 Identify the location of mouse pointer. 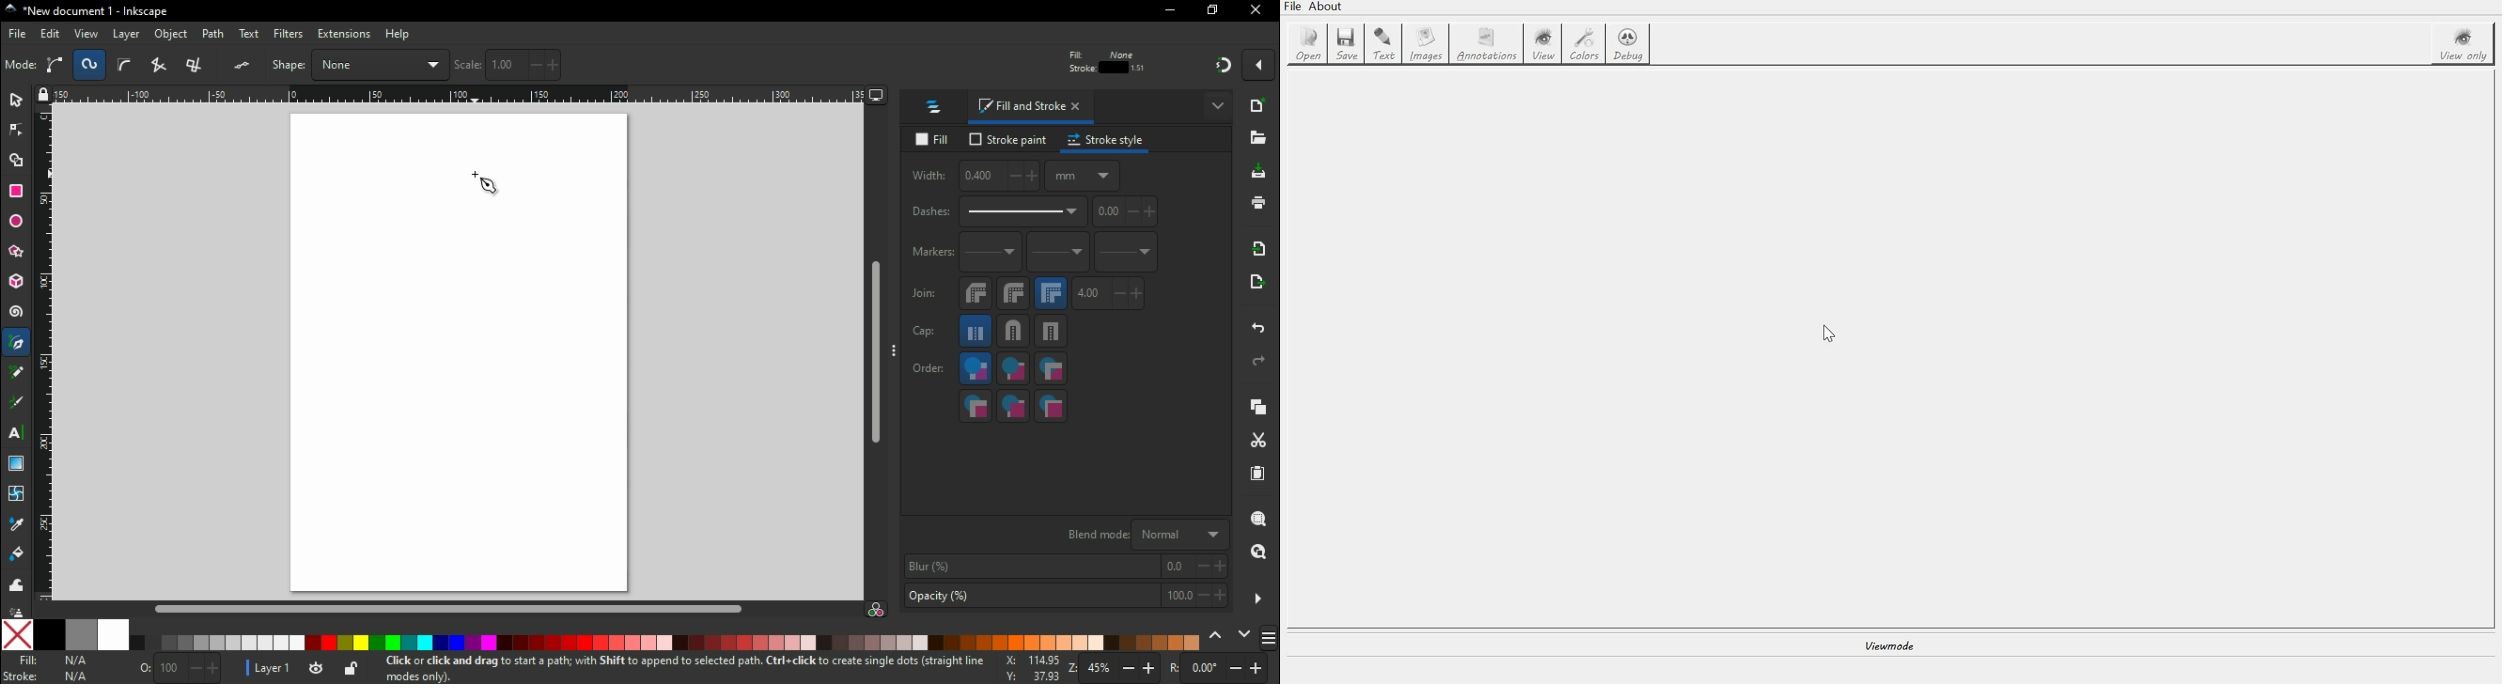
(485, 181).